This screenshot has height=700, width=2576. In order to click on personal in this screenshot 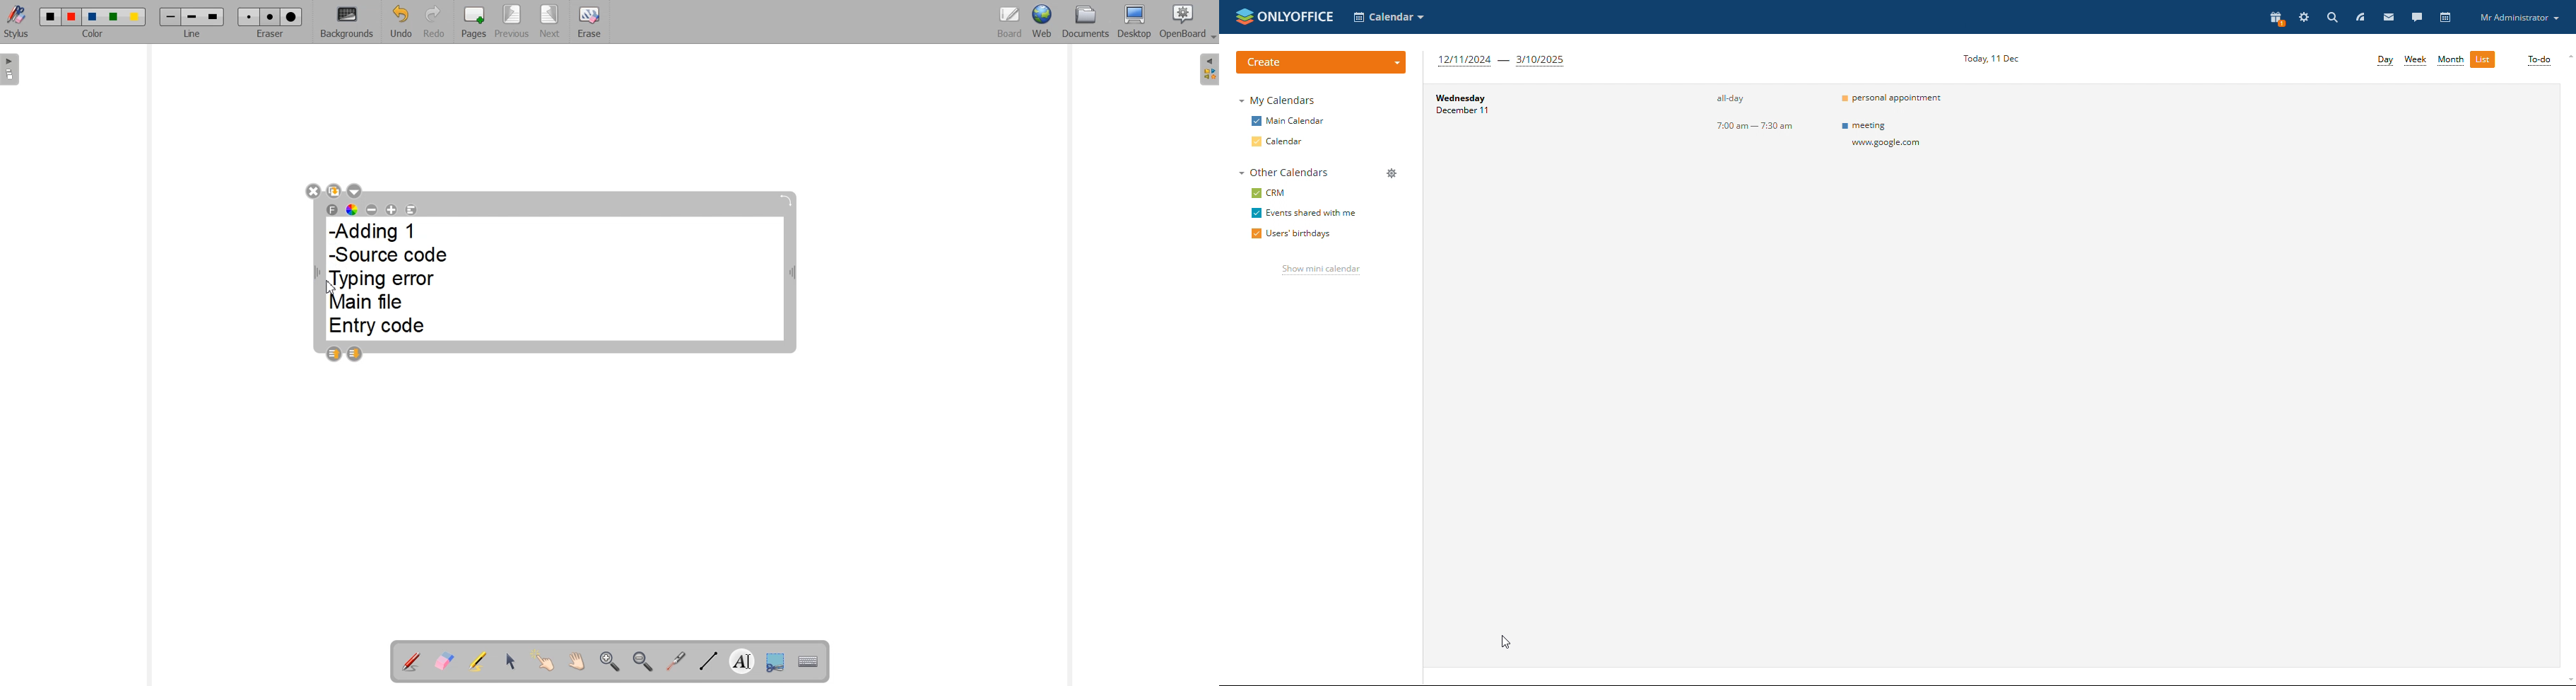, I will do `click(1897, 98)`.